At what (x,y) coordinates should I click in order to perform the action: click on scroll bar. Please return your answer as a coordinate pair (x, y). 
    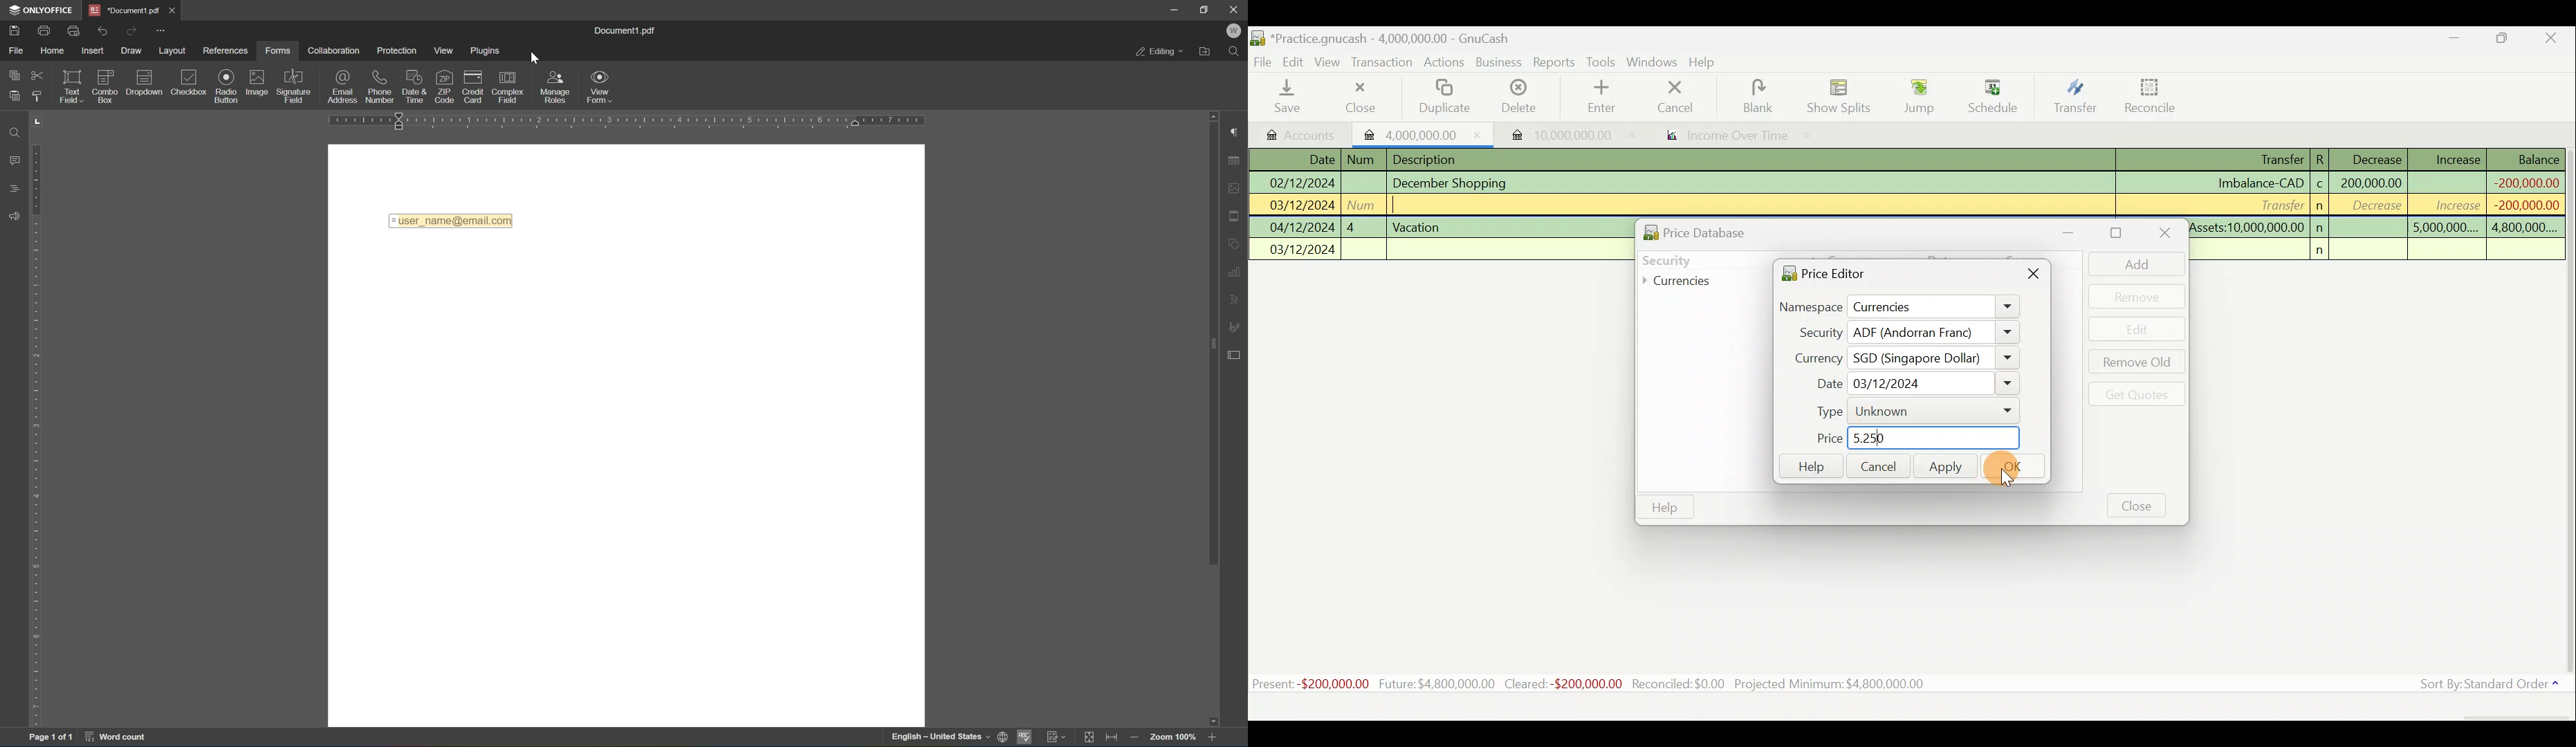
    Looking at the image, I should click on (1212, 338).